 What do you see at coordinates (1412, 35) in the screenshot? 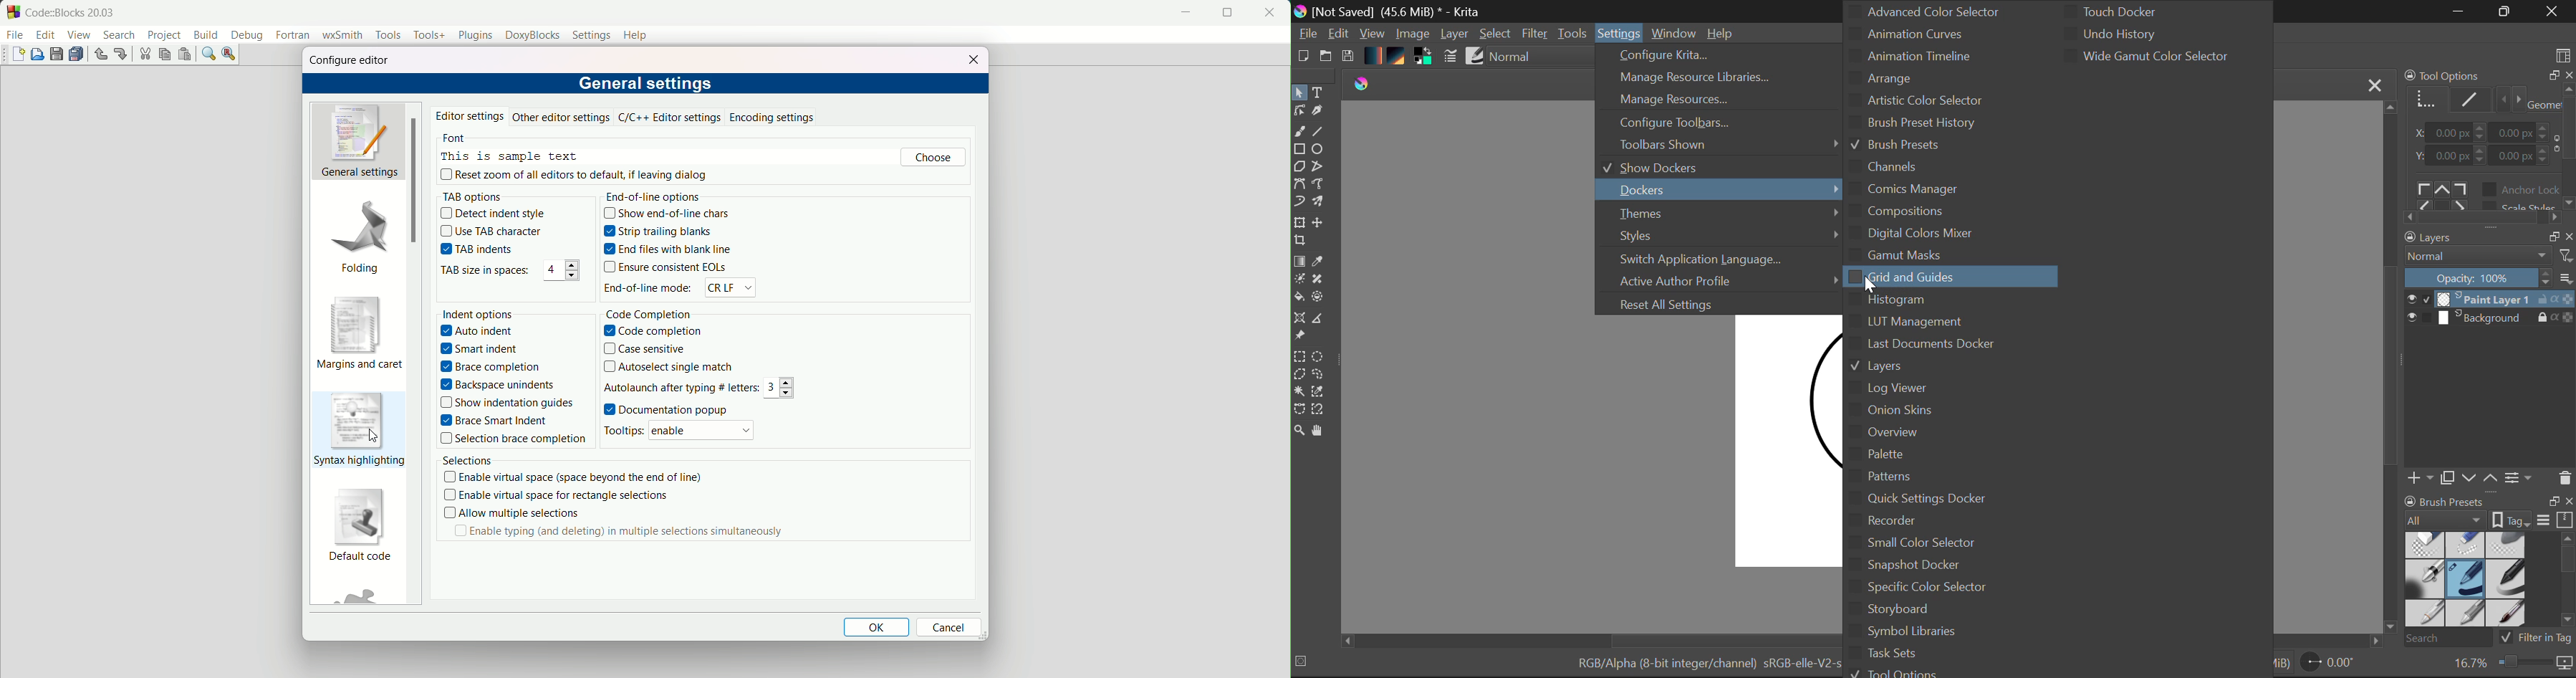
I see `Image` at bounding box center [1412, 35].